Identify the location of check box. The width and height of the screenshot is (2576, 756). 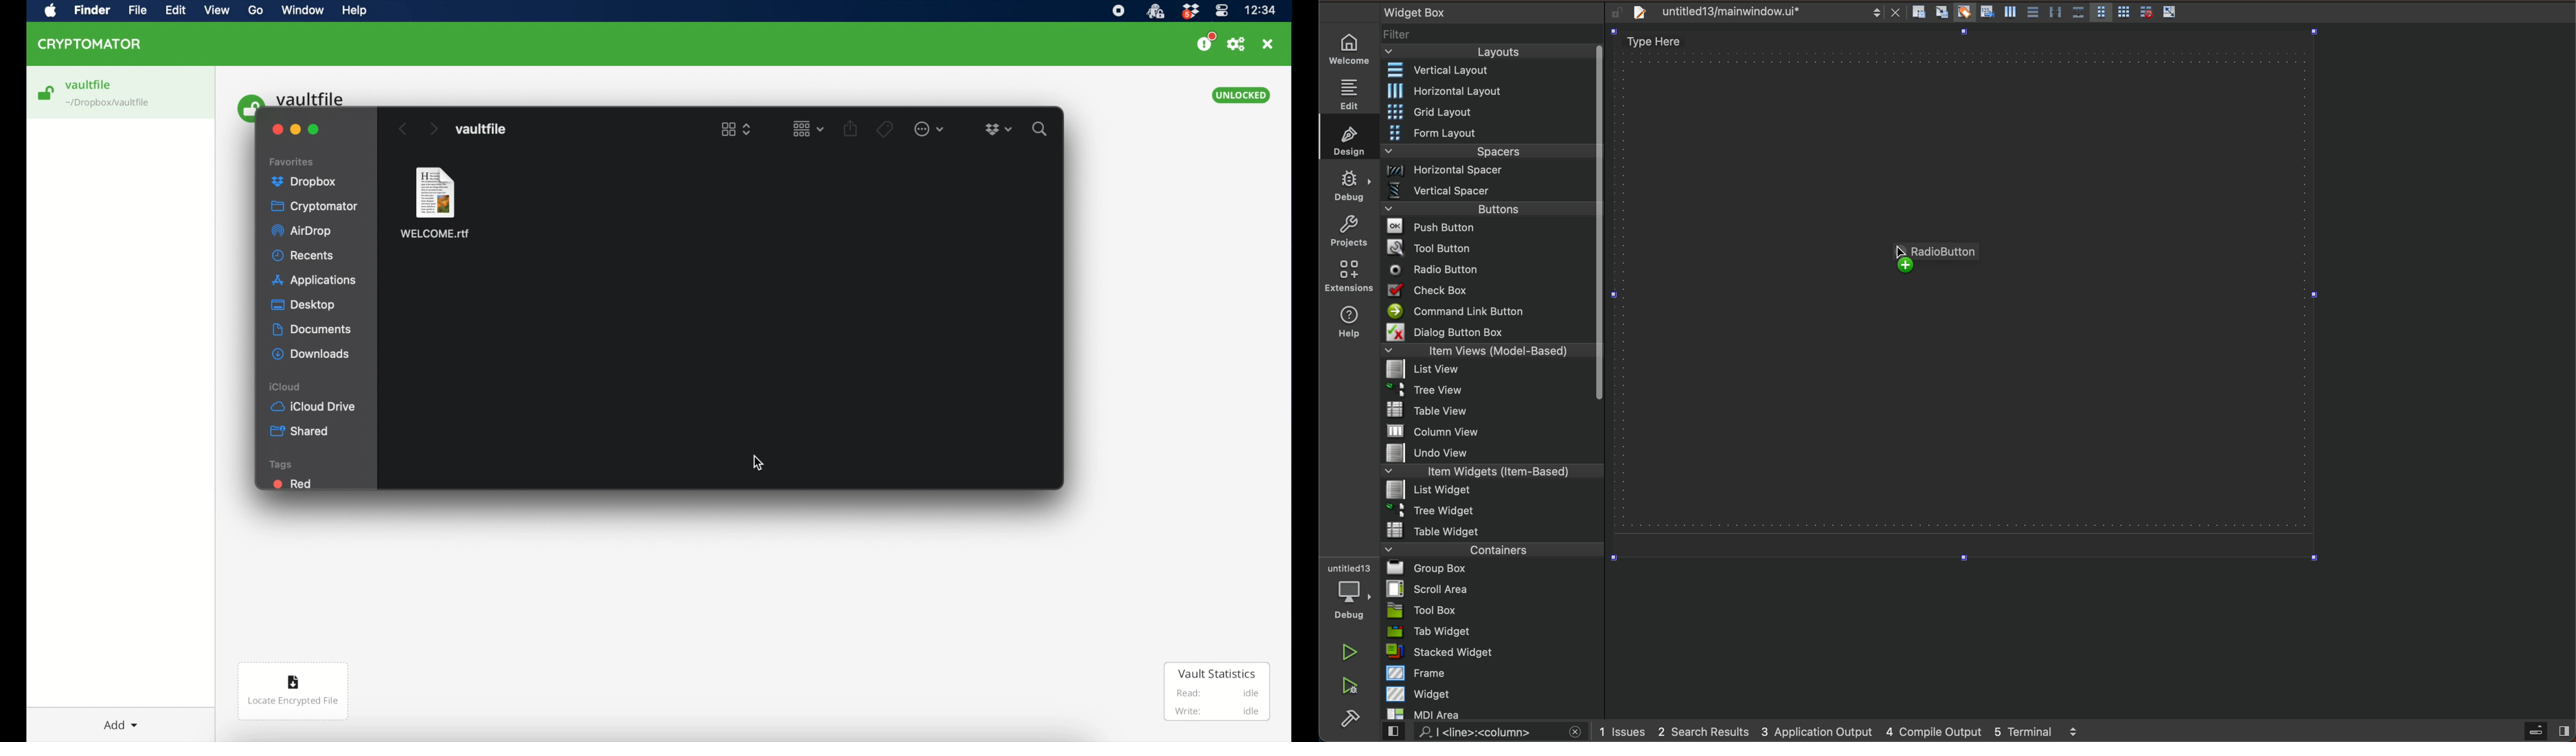
(1488, 292).